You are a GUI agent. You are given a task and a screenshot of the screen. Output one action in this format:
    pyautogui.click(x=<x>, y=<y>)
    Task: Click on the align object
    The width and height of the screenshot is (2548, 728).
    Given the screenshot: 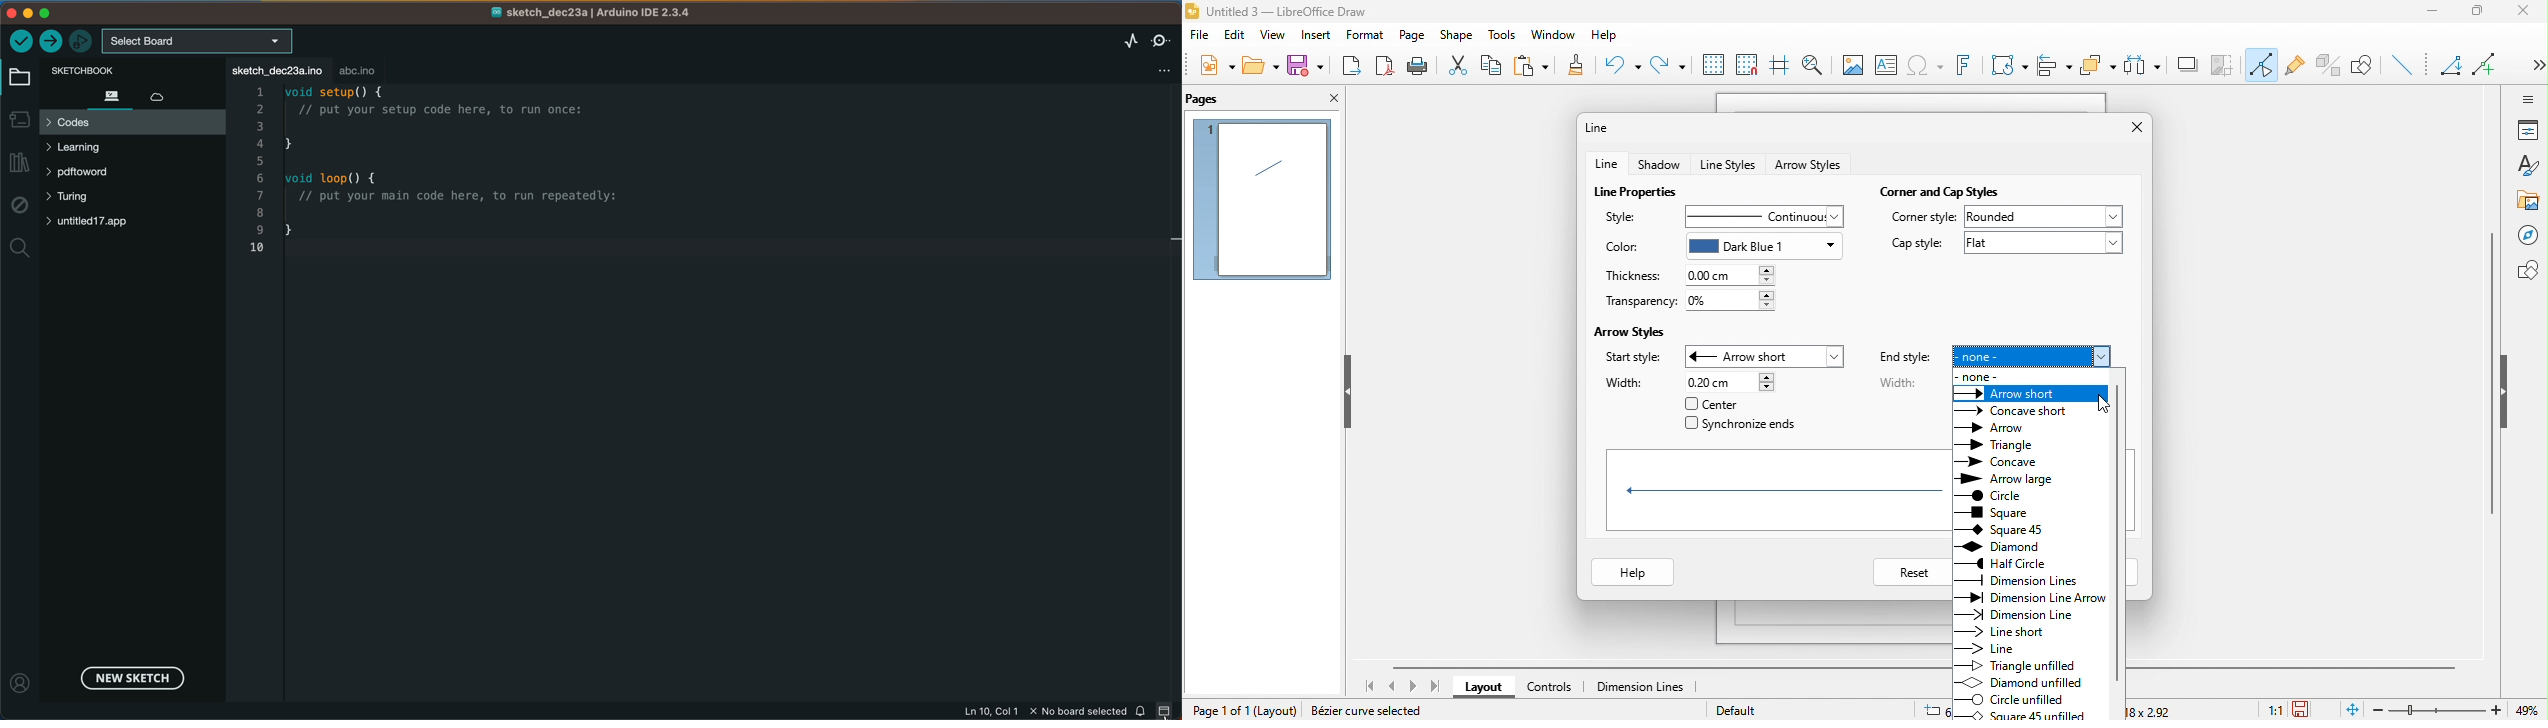 What is the action you would take?
    pyautogui.click(x=2055, y=67)
    